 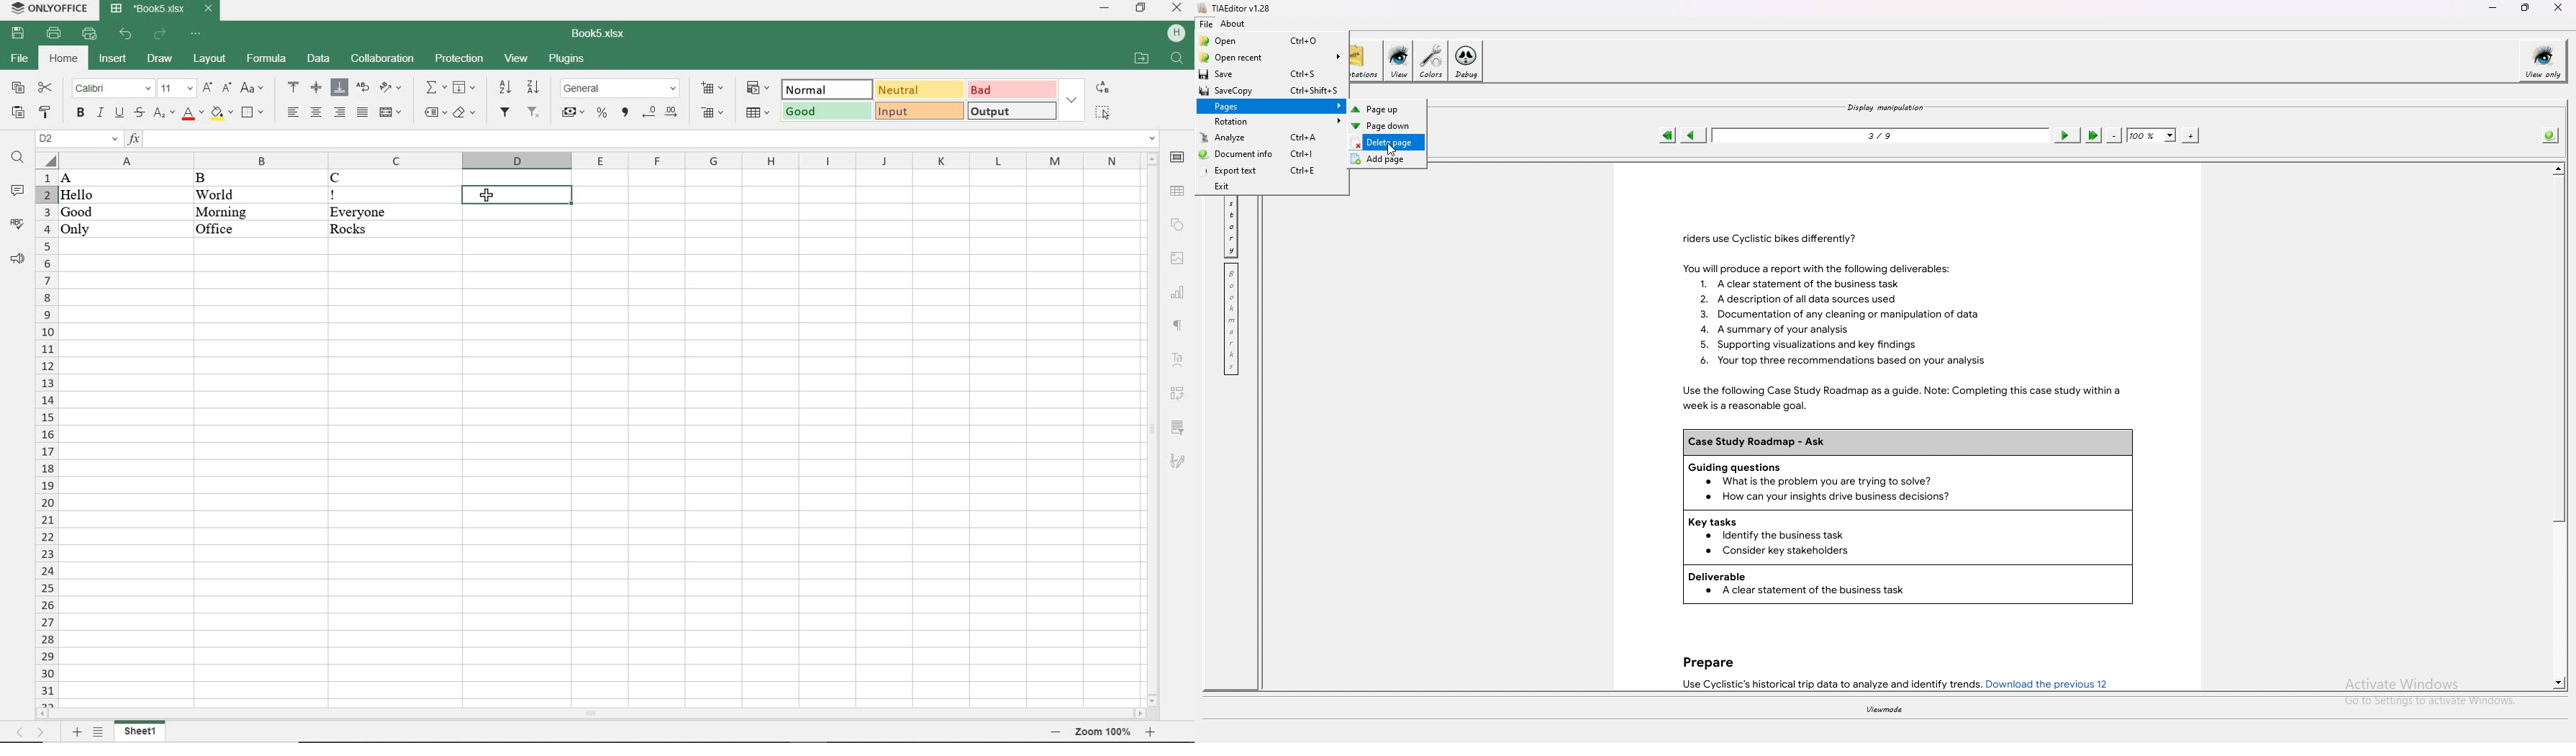 What do you see at coordinates (317, 112) in the screenshot?
I see `ALIGN CENTER` at bounding box center [317, 112].